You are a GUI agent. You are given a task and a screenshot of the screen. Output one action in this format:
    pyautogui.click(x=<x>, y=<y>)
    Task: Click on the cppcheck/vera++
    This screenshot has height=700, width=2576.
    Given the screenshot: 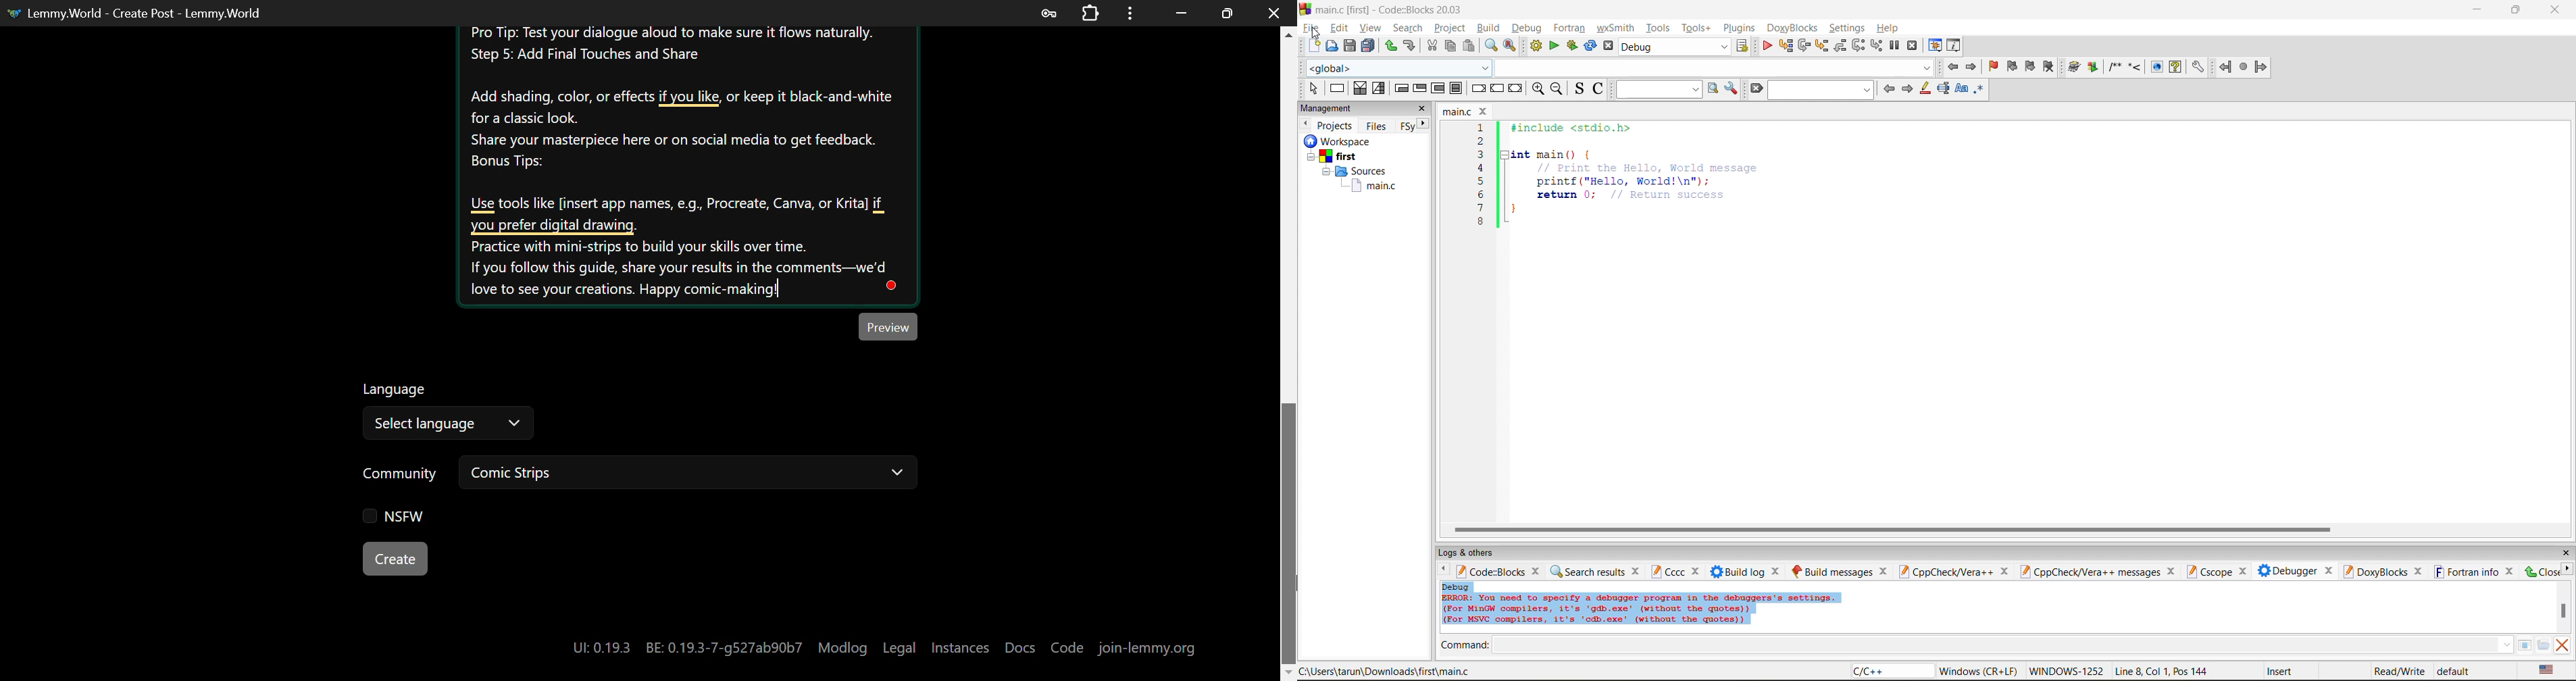 What is the action you would take?
    pyautogui.click(x=1945, y=572)
    